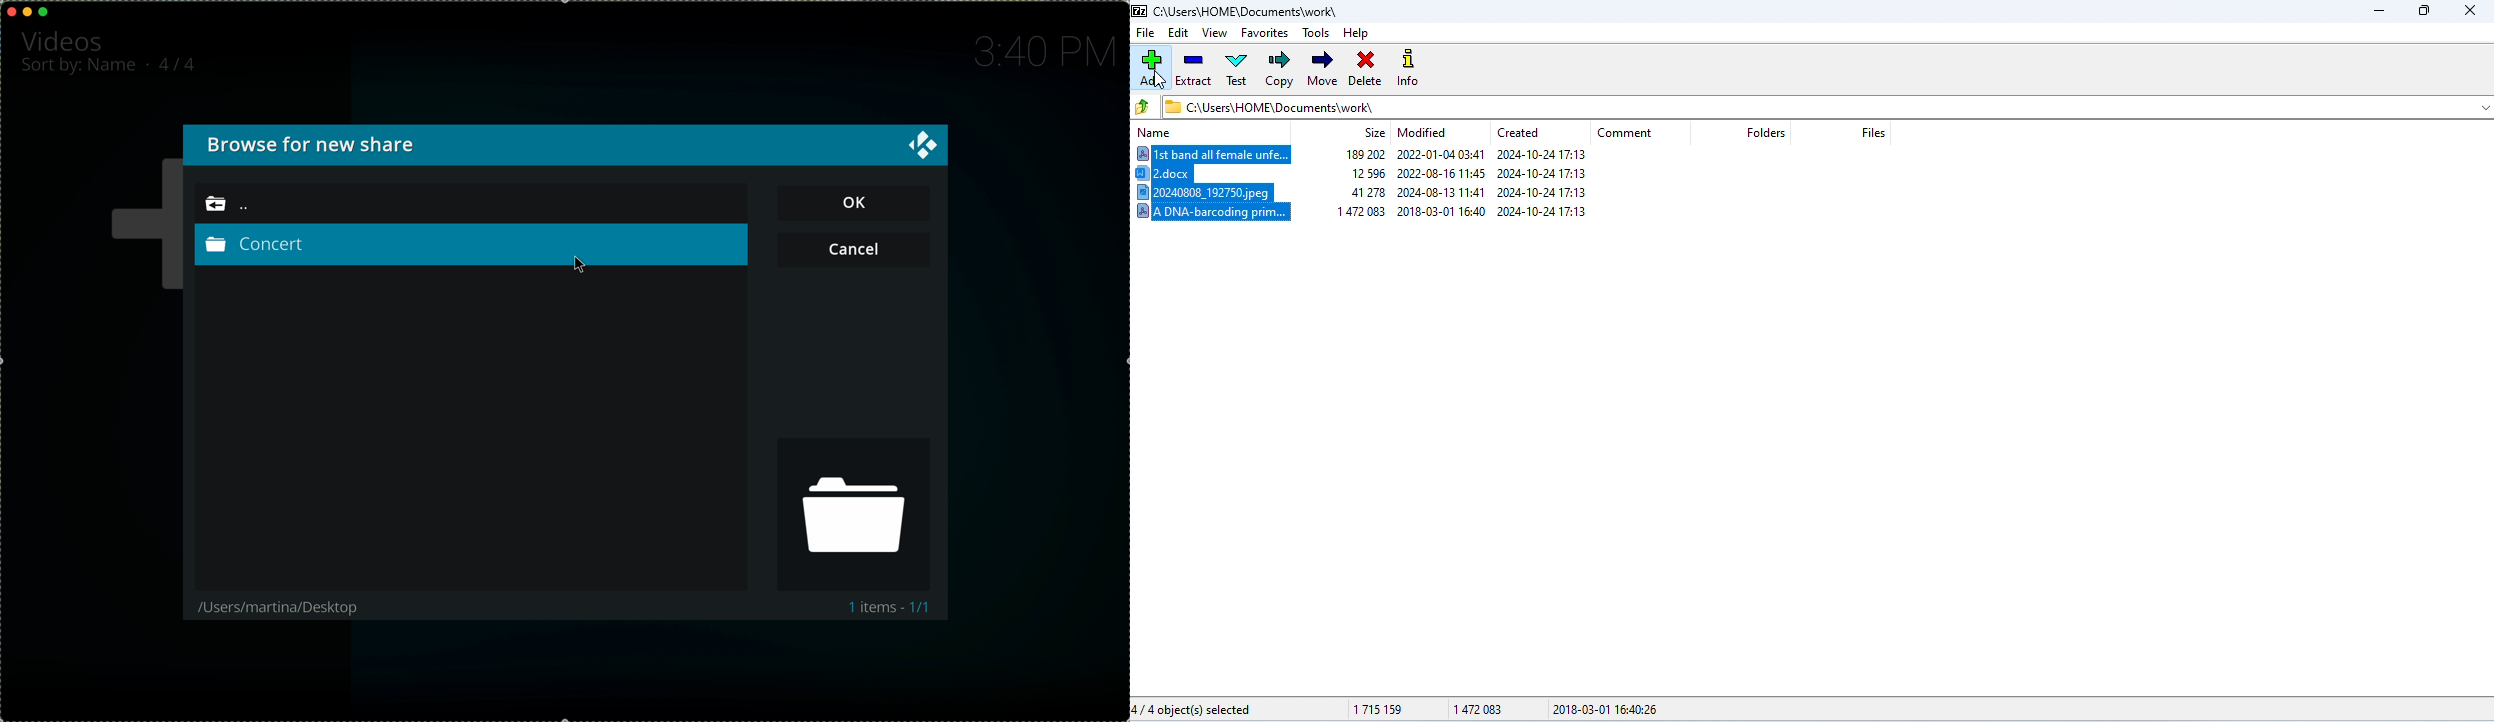 The width and height of the screenshot is (2520, 728). I want to click on edit, so click(1179, 33).